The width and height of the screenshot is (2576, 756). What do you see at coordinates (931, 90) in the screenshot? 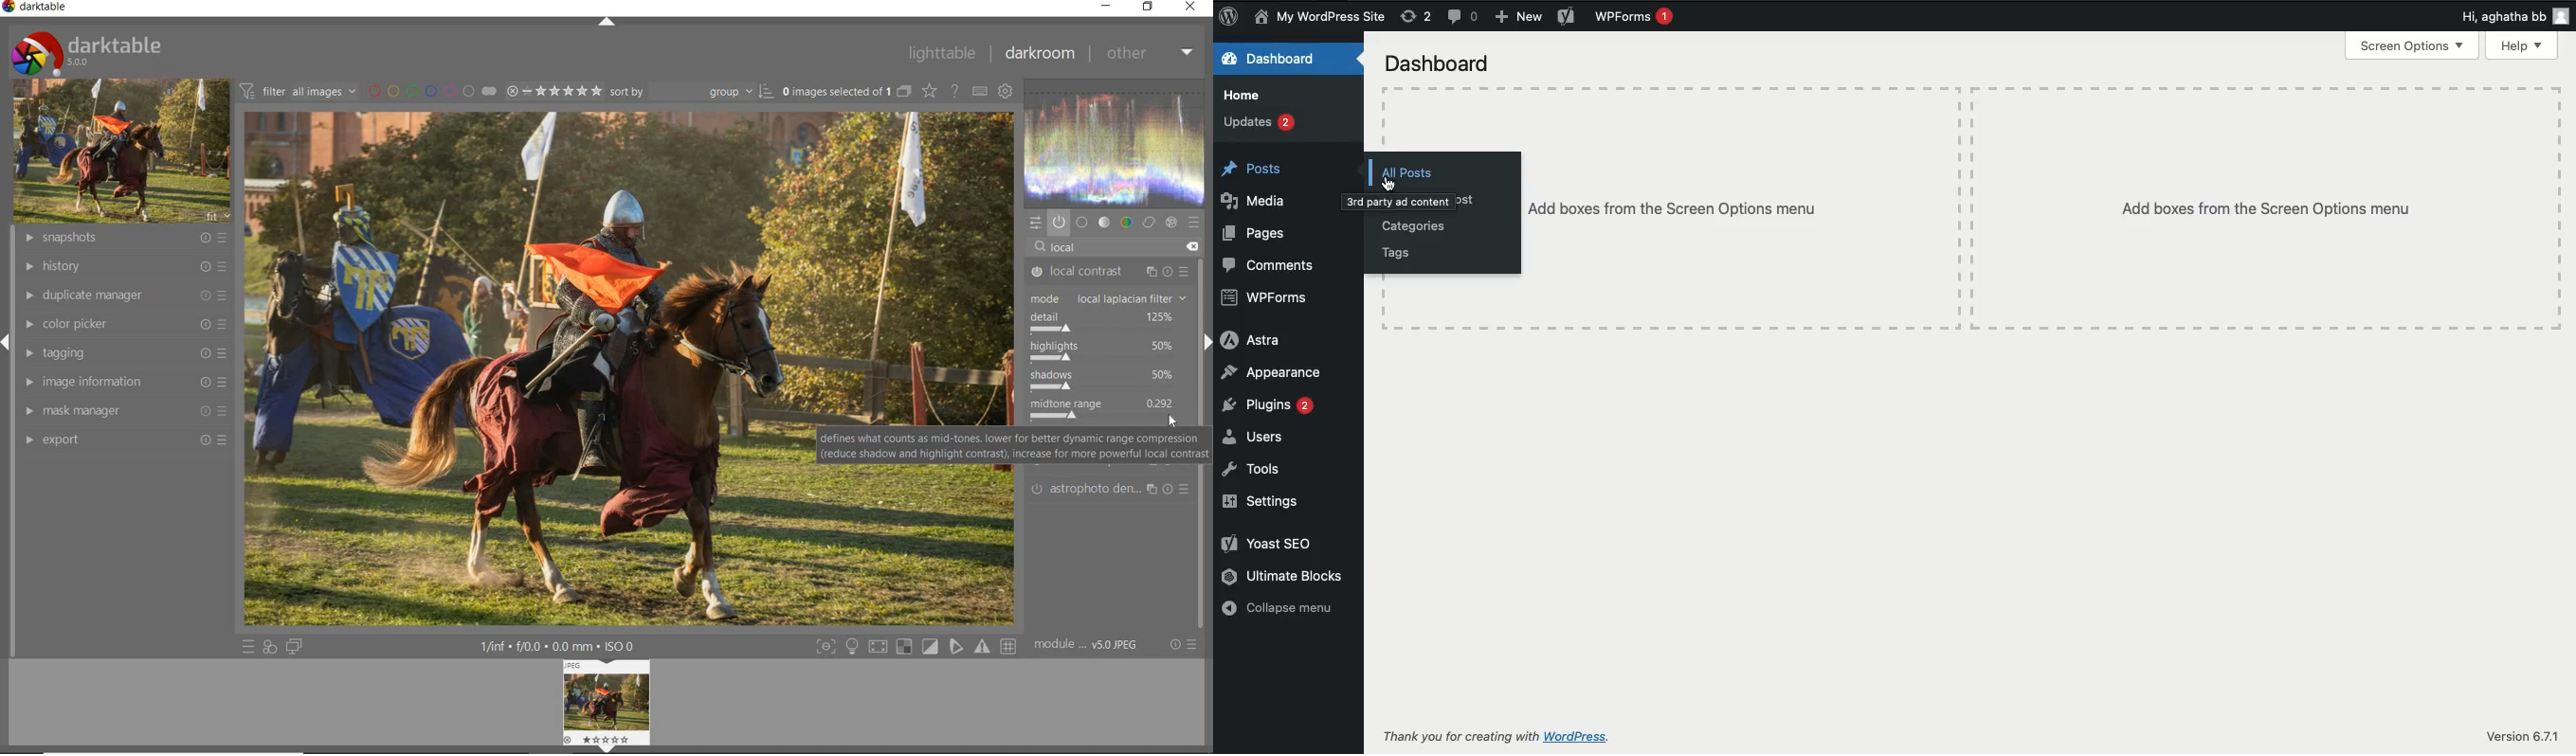
I see `change type of overlays` at bounding box center [931, 90].